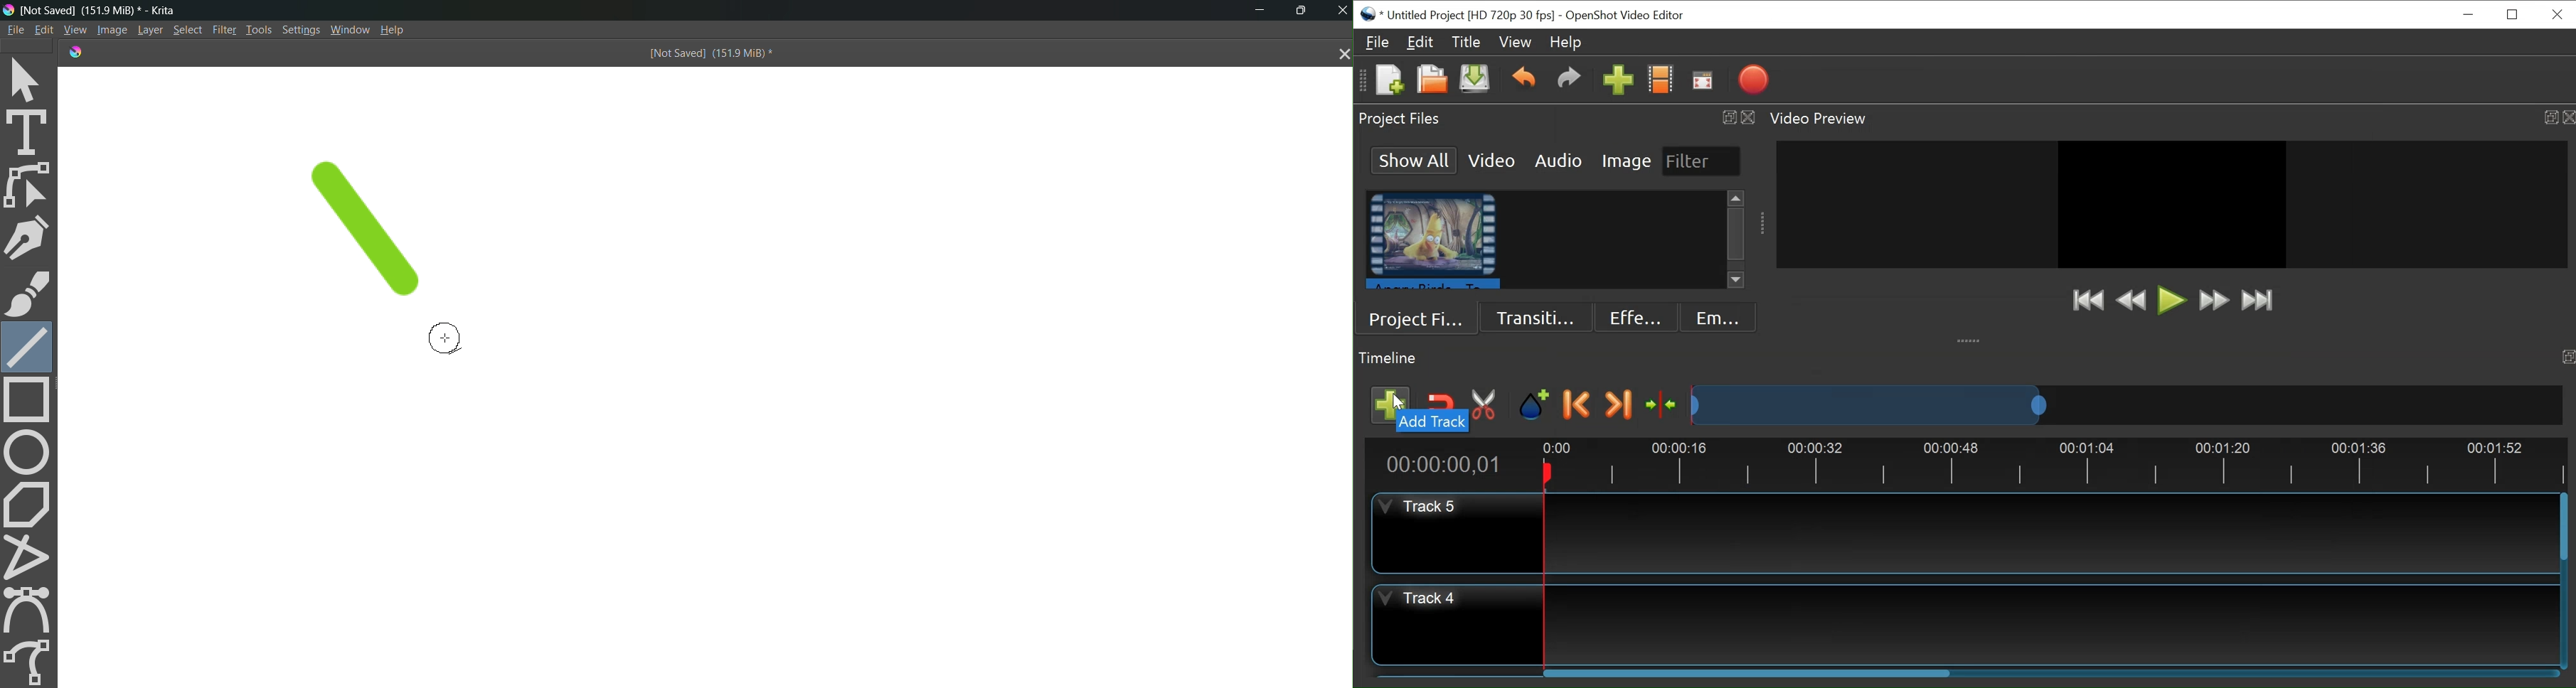 The width and height of the screenshot is (2576, 700). What do you see at coordinates (1619, 404) in the screenshot?
I see `Next Marker` at bounding box center [1619, 404].